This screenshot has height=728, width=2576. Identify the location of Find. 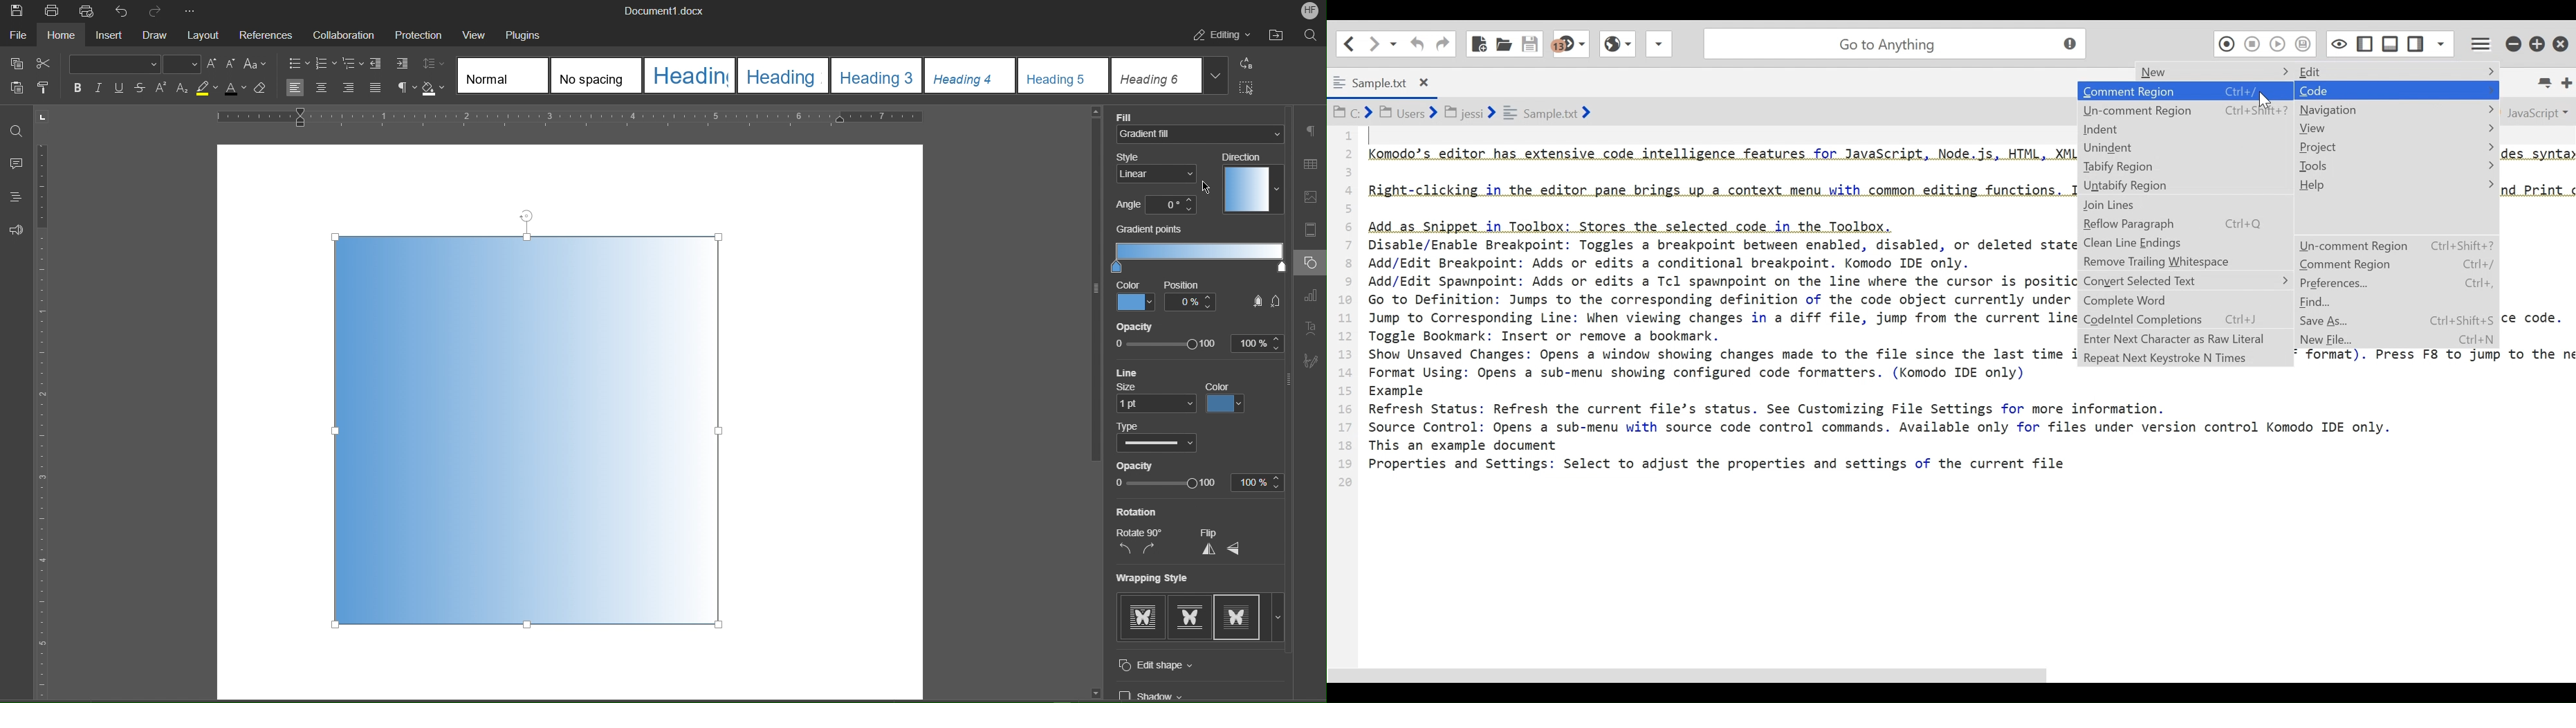
(17, 126).